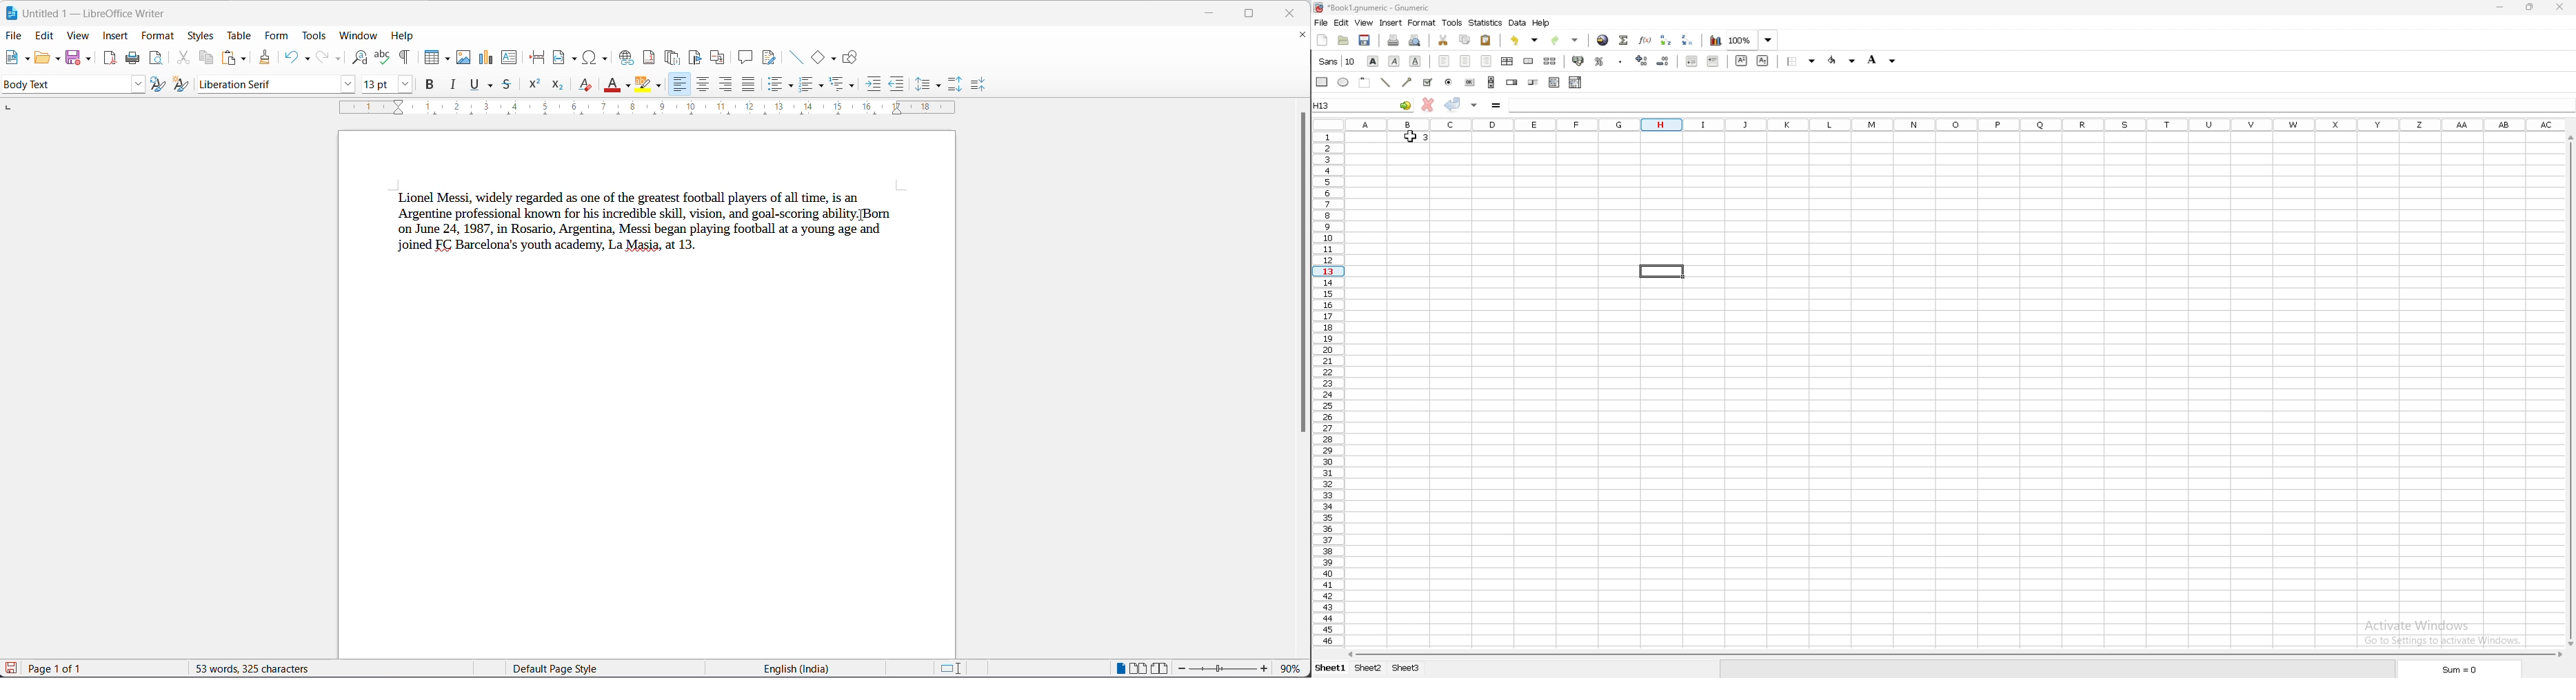 The width and height of the screenshot is (2576, 700). Describe the element at coordinates (659, 88) in the screenshot. I see `character highlighting` at that location.